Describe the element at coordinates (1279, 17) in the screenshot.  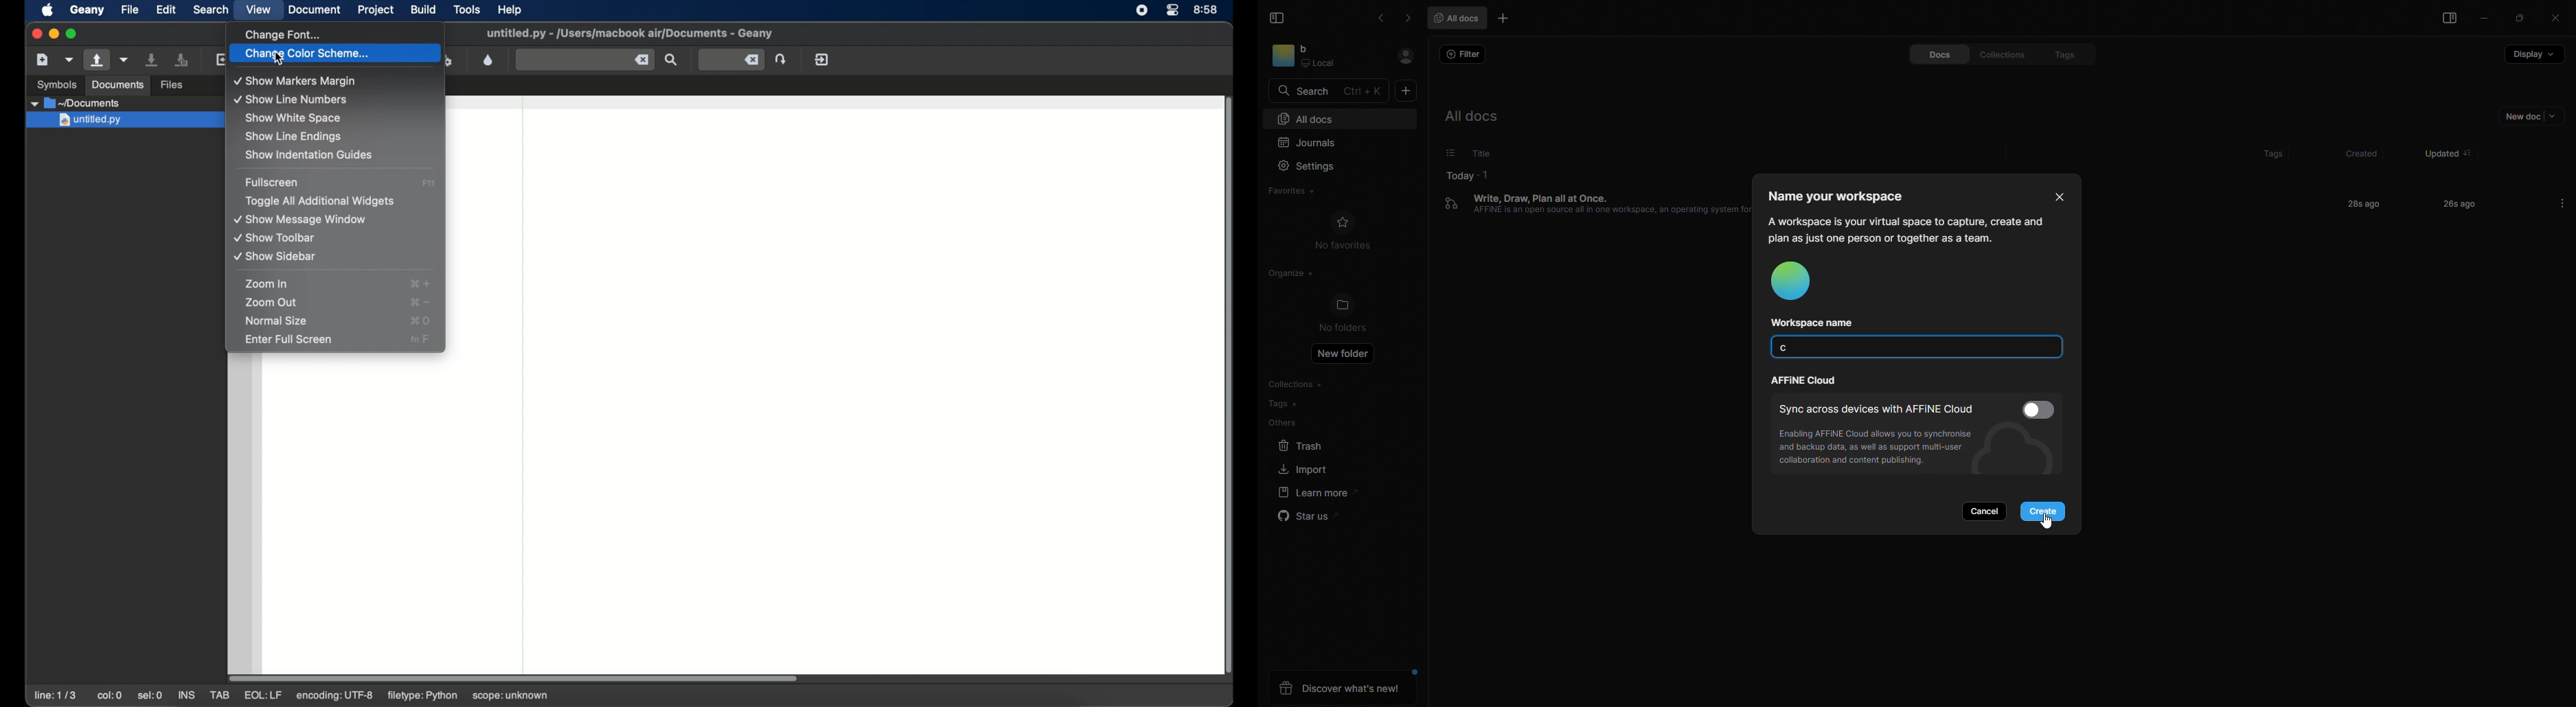
I see `collapse sidebar` at that location.